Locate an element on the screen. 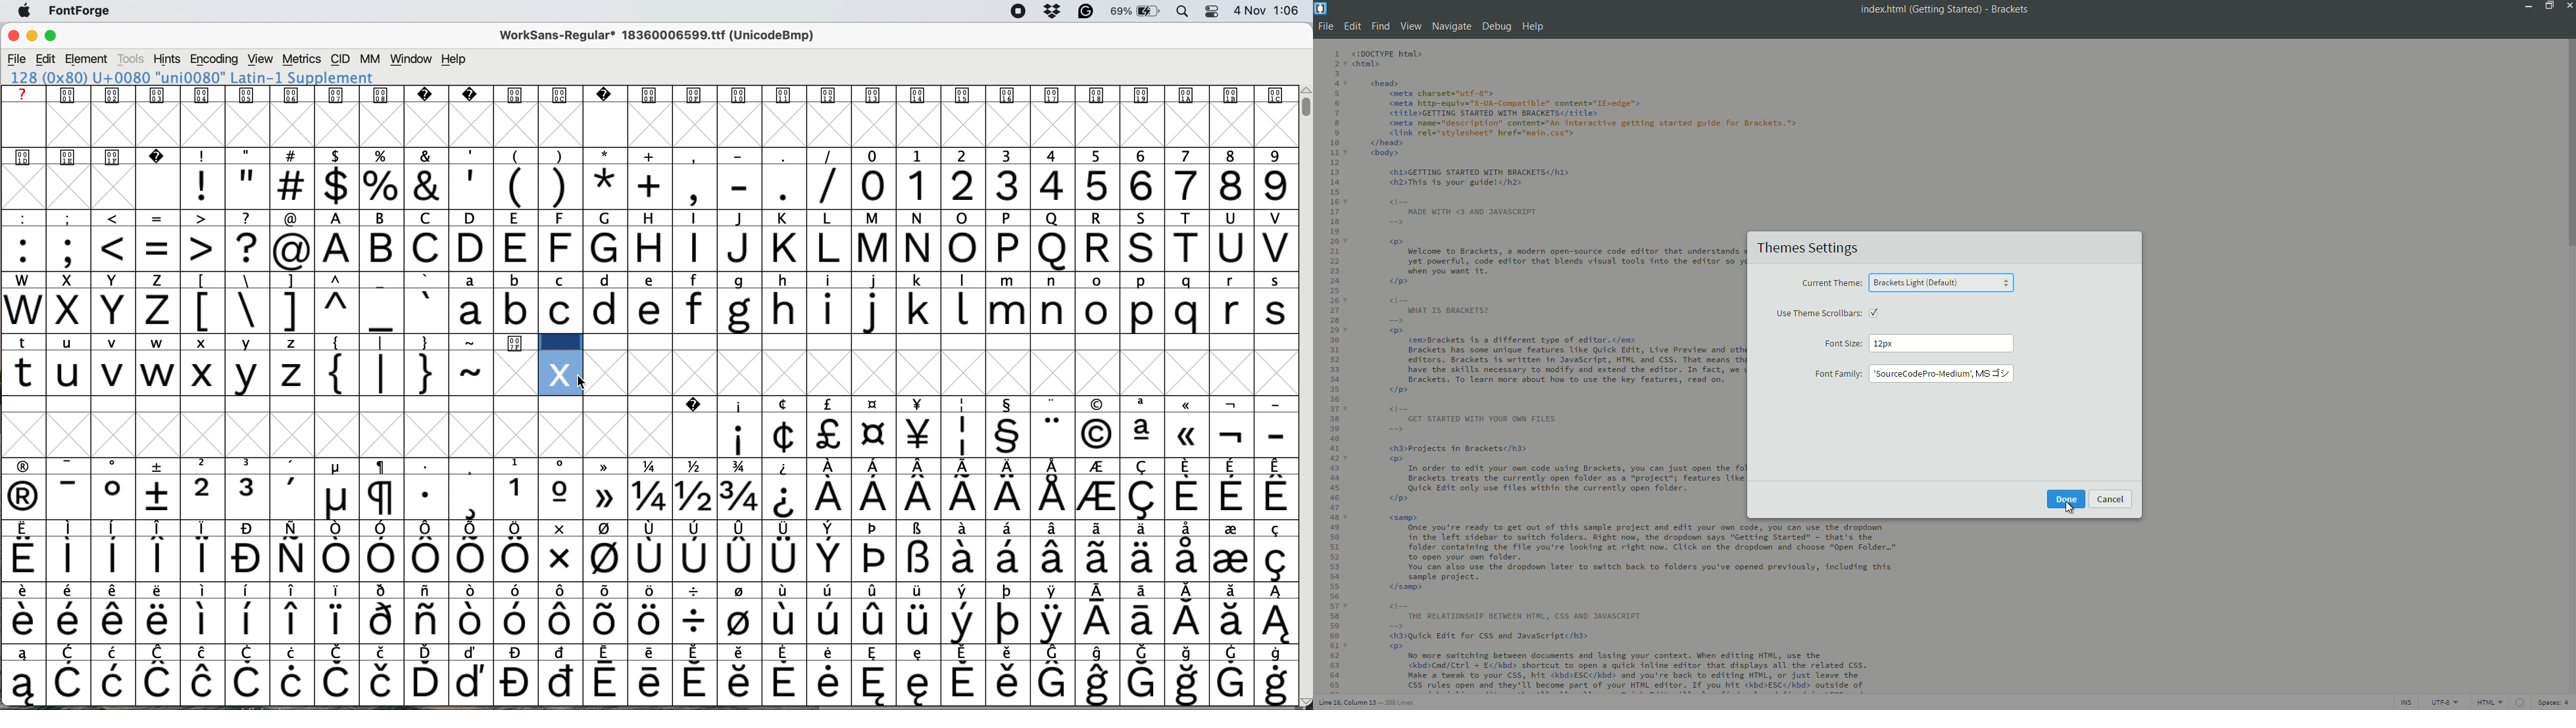 This screenshot has width=2576, height=728. cursor position is located at coordinates (1349, 703).